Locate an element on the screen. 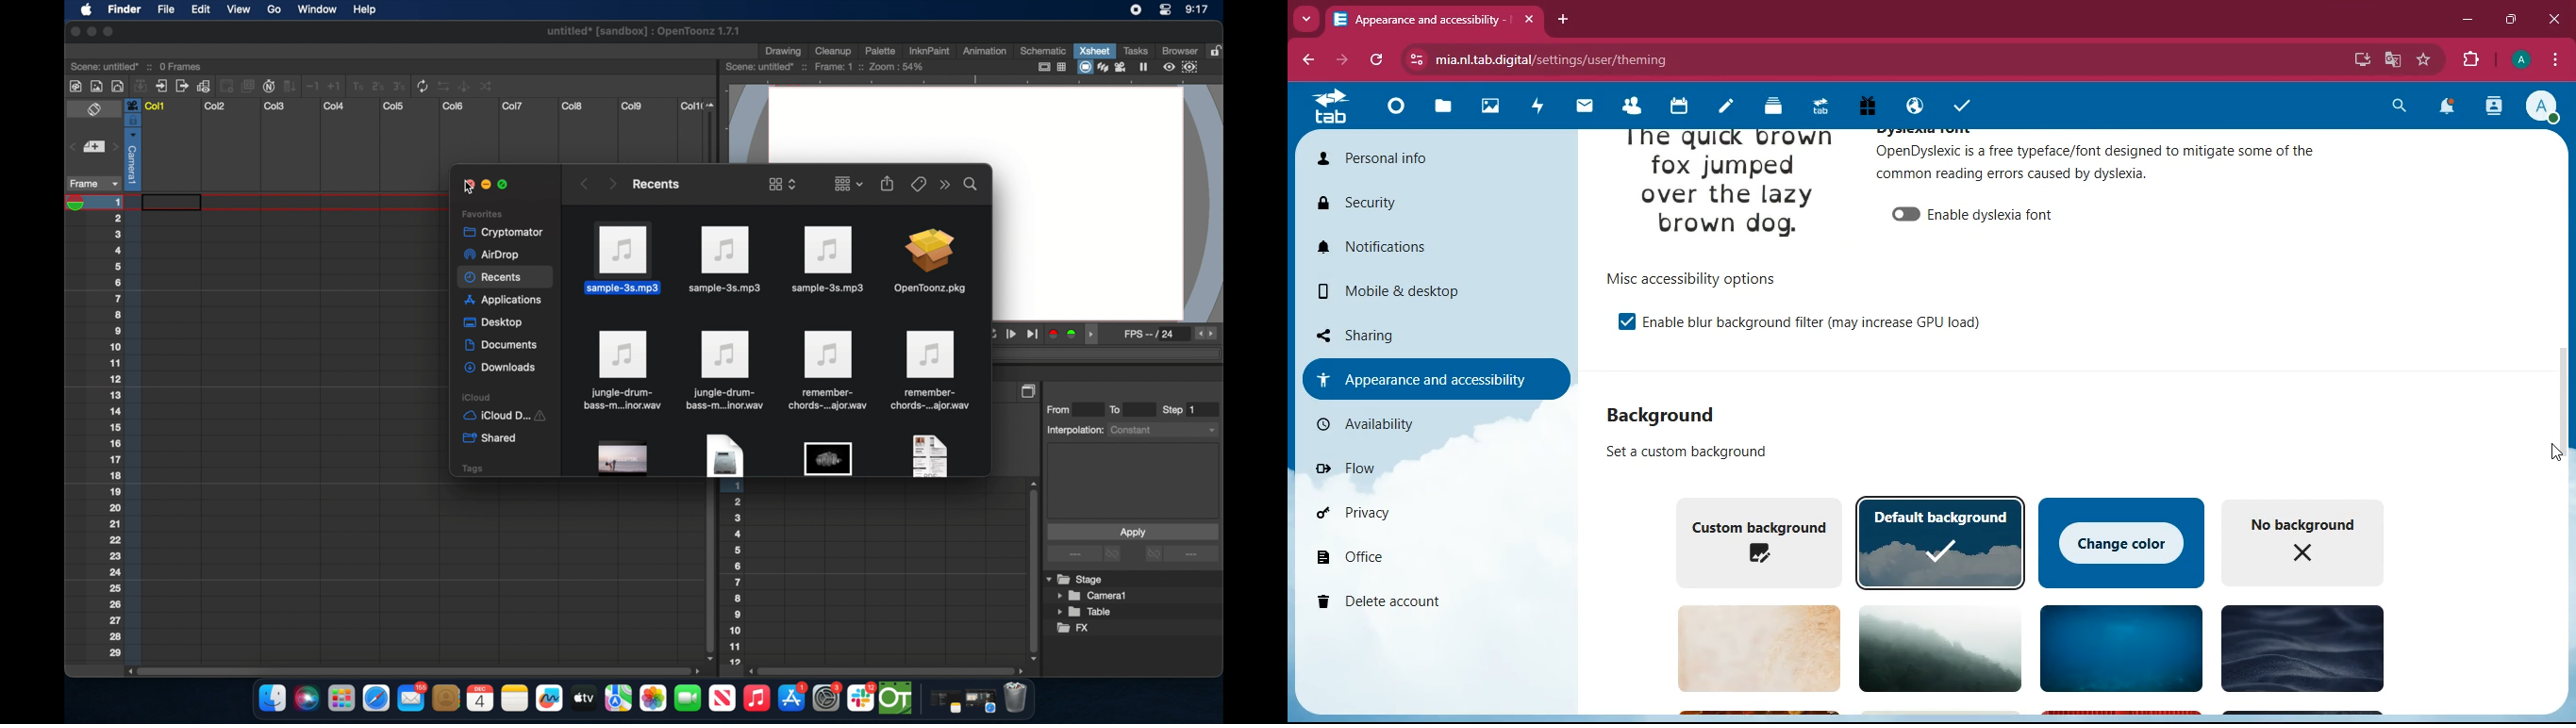  preview is located at coordinates (1183, 67).